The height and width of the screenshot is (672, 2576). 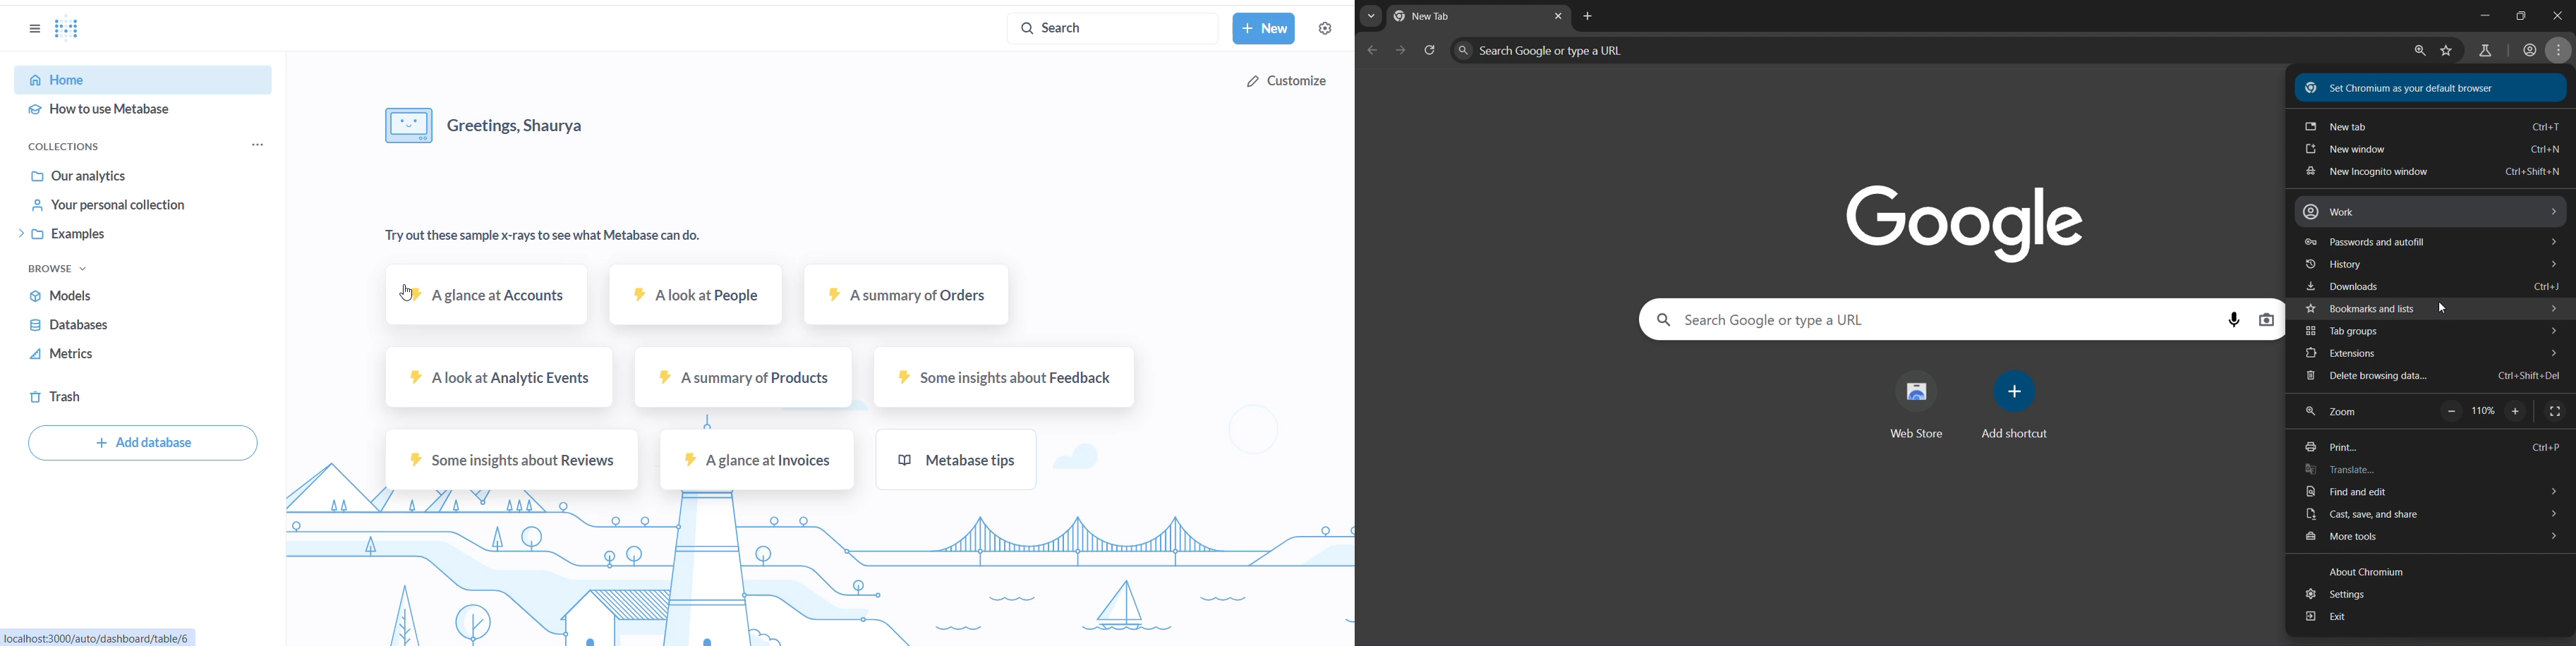 What do you see at coordinates (2432, 171) in the screenshot?
I see `new incognito window` at bounding box center [2432, 171].